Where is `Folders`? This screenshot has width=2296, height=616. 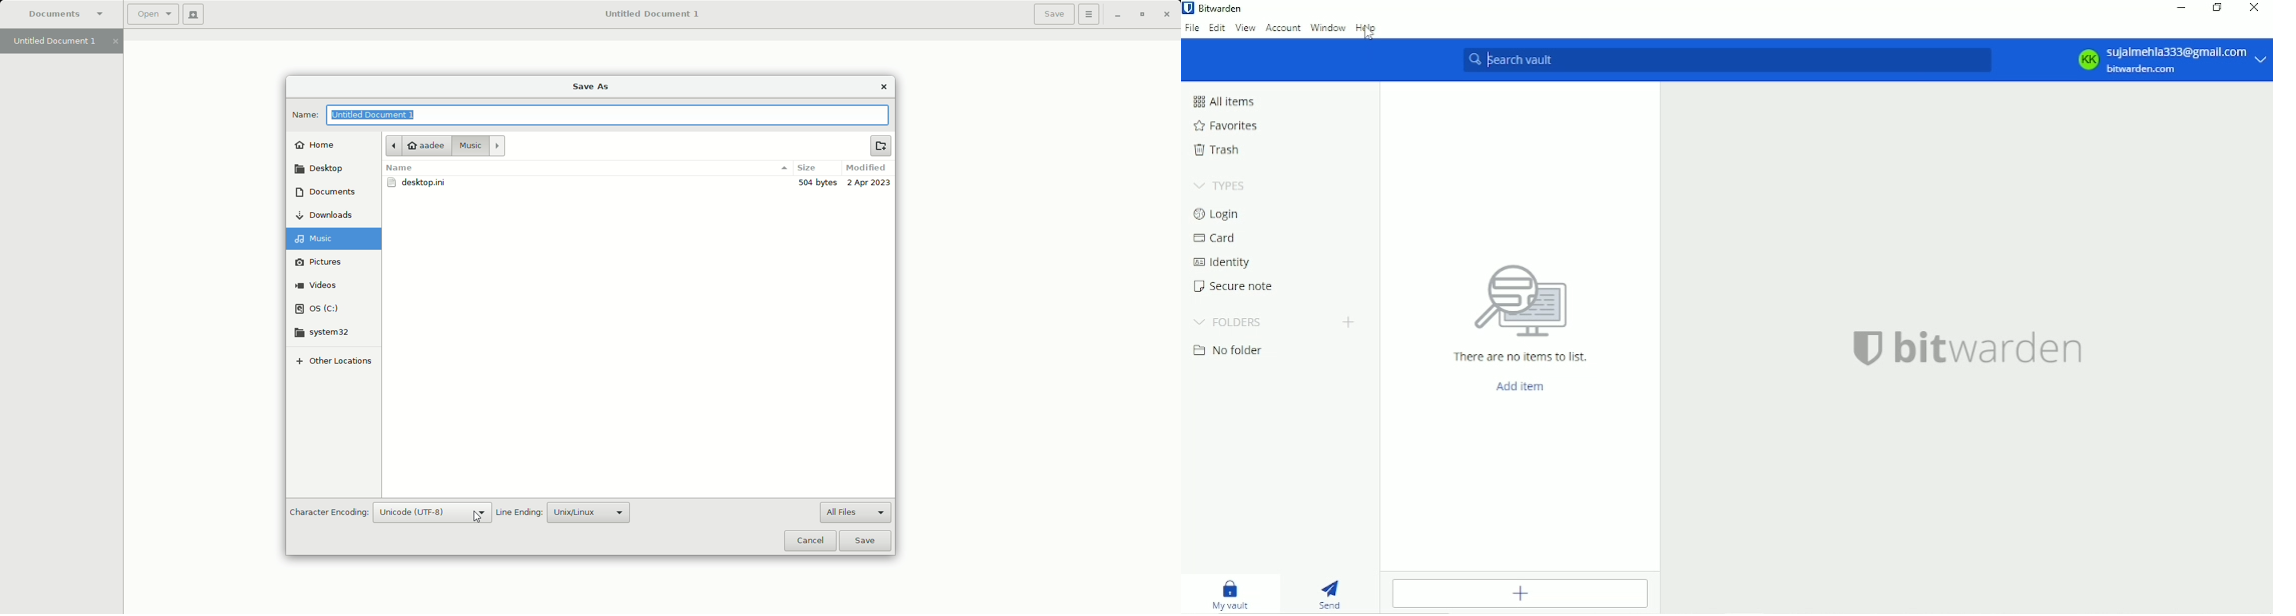 Folders is located at coordinates (1229, 319).